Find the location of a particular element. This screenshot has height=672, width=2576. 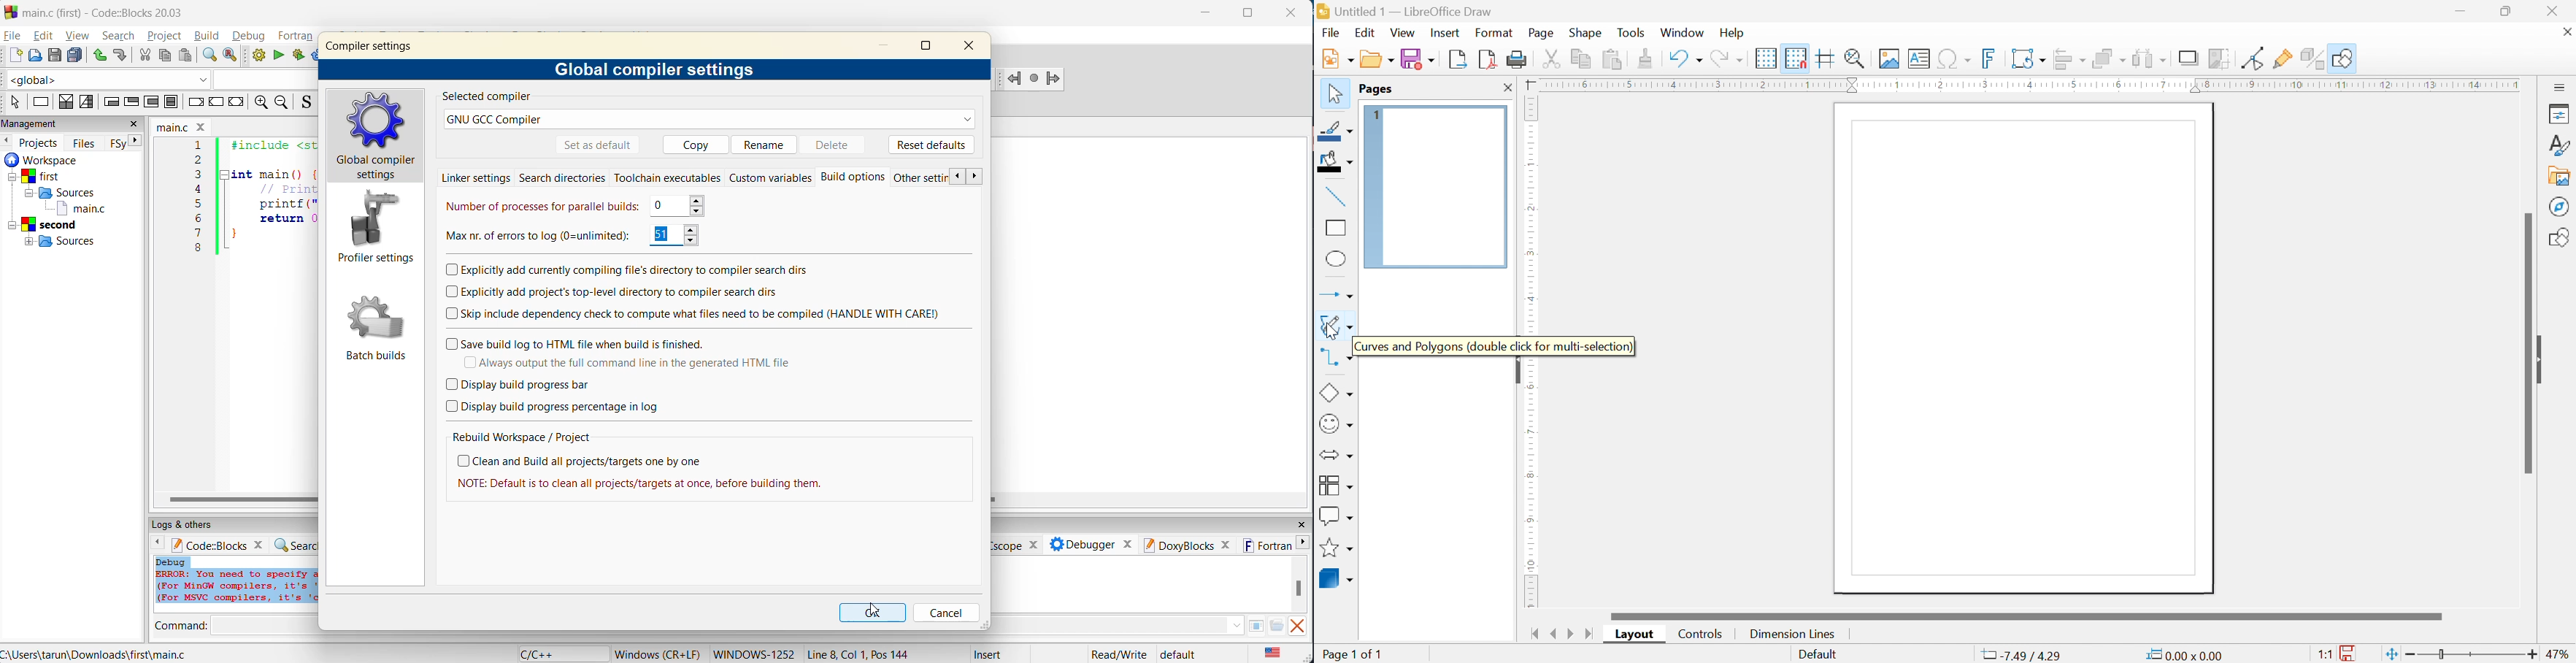

ellipse is located at coordinates (1337, 257).